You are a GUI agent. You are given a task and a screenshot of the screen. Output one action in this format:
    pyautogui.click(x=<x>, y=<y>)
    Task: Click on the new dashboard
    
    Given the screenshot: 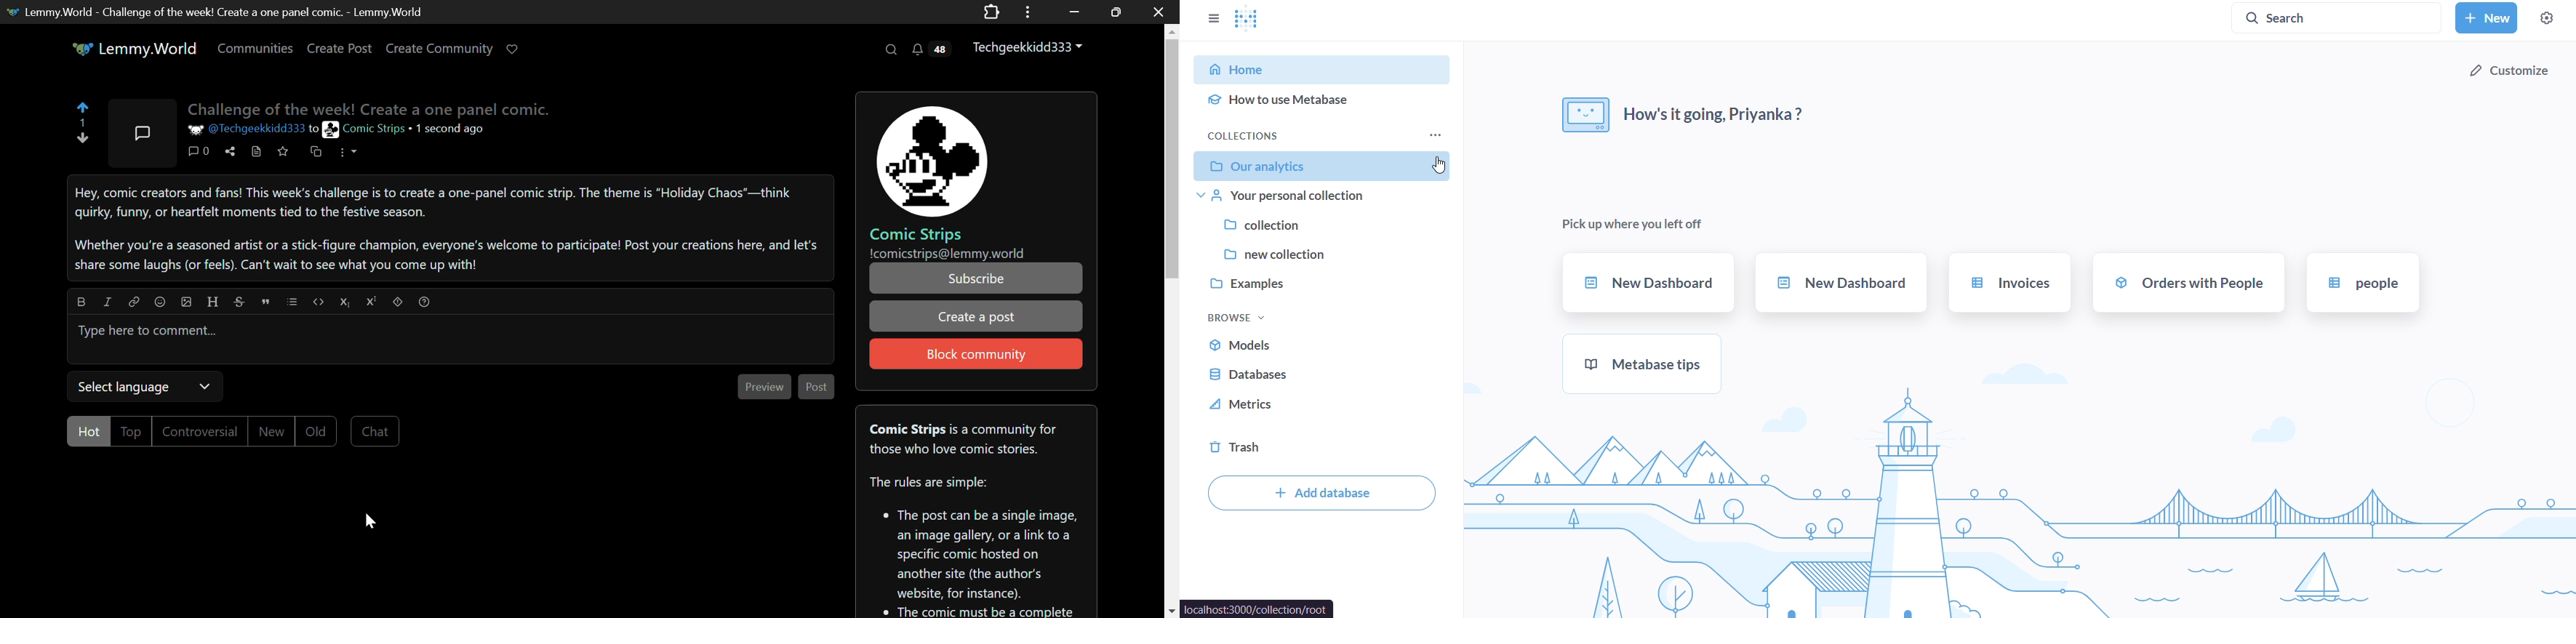 What is the action you would take?
    pyautogui.click(x=1840, y=282)
    